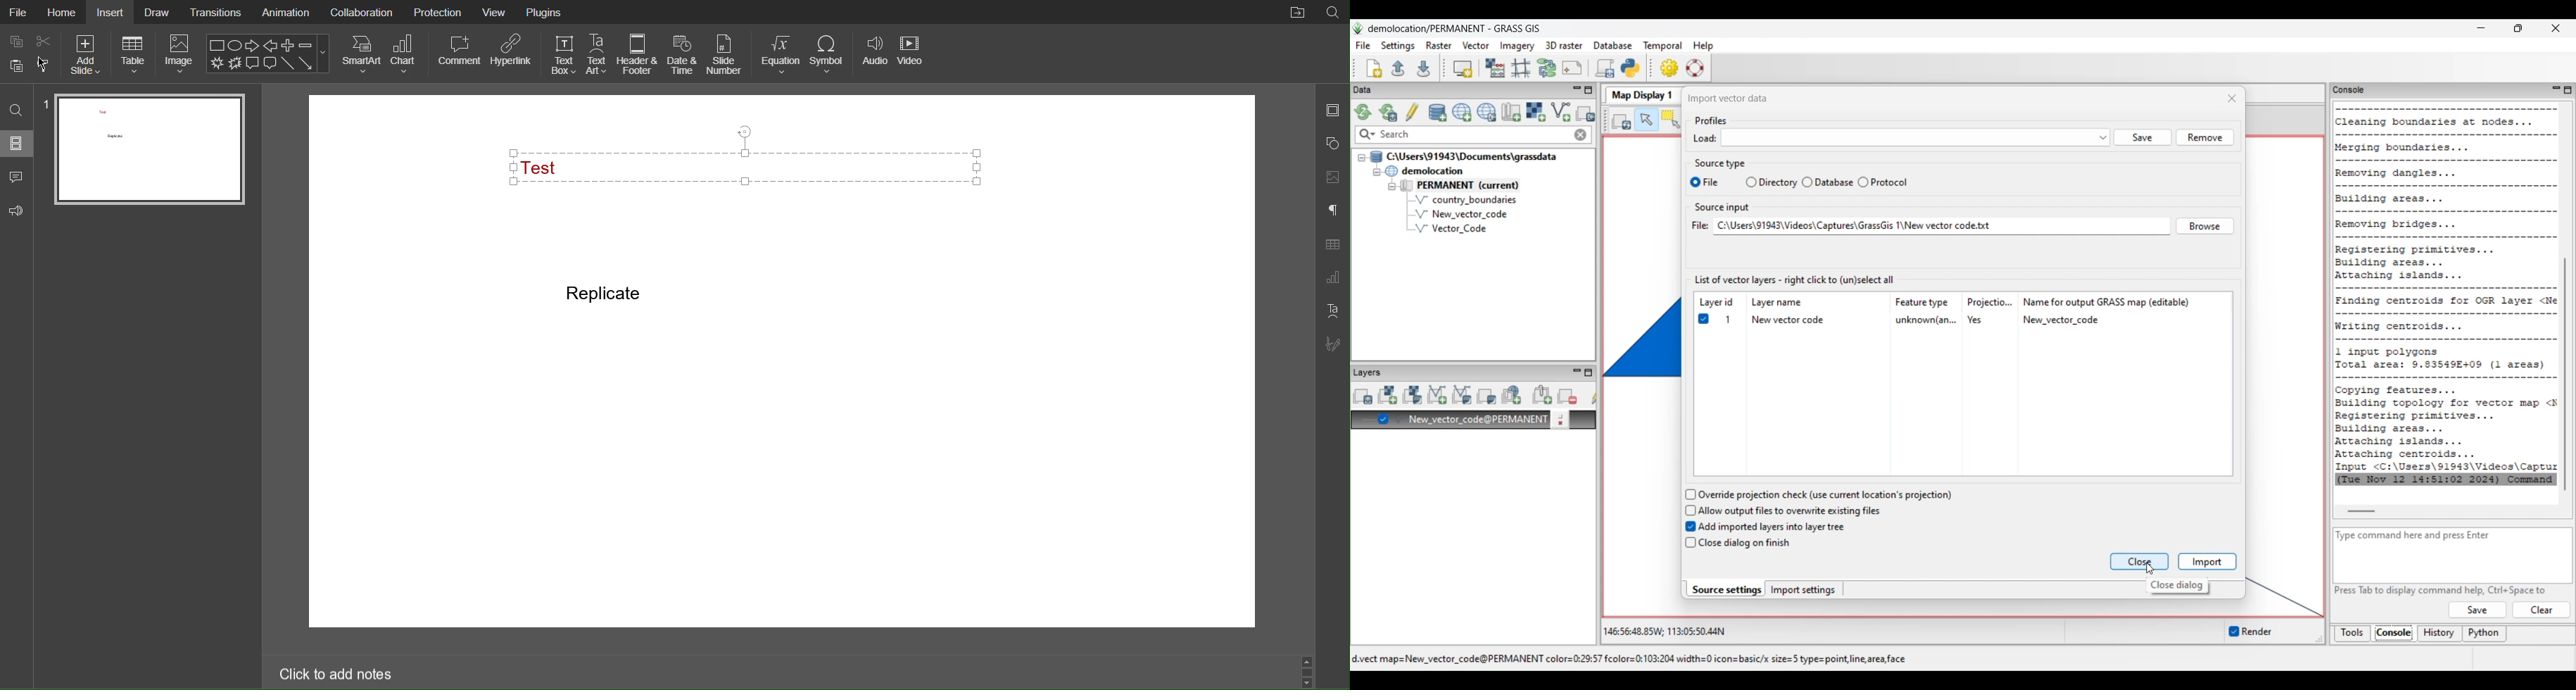  I want to click on Chart, so click(407, 54).